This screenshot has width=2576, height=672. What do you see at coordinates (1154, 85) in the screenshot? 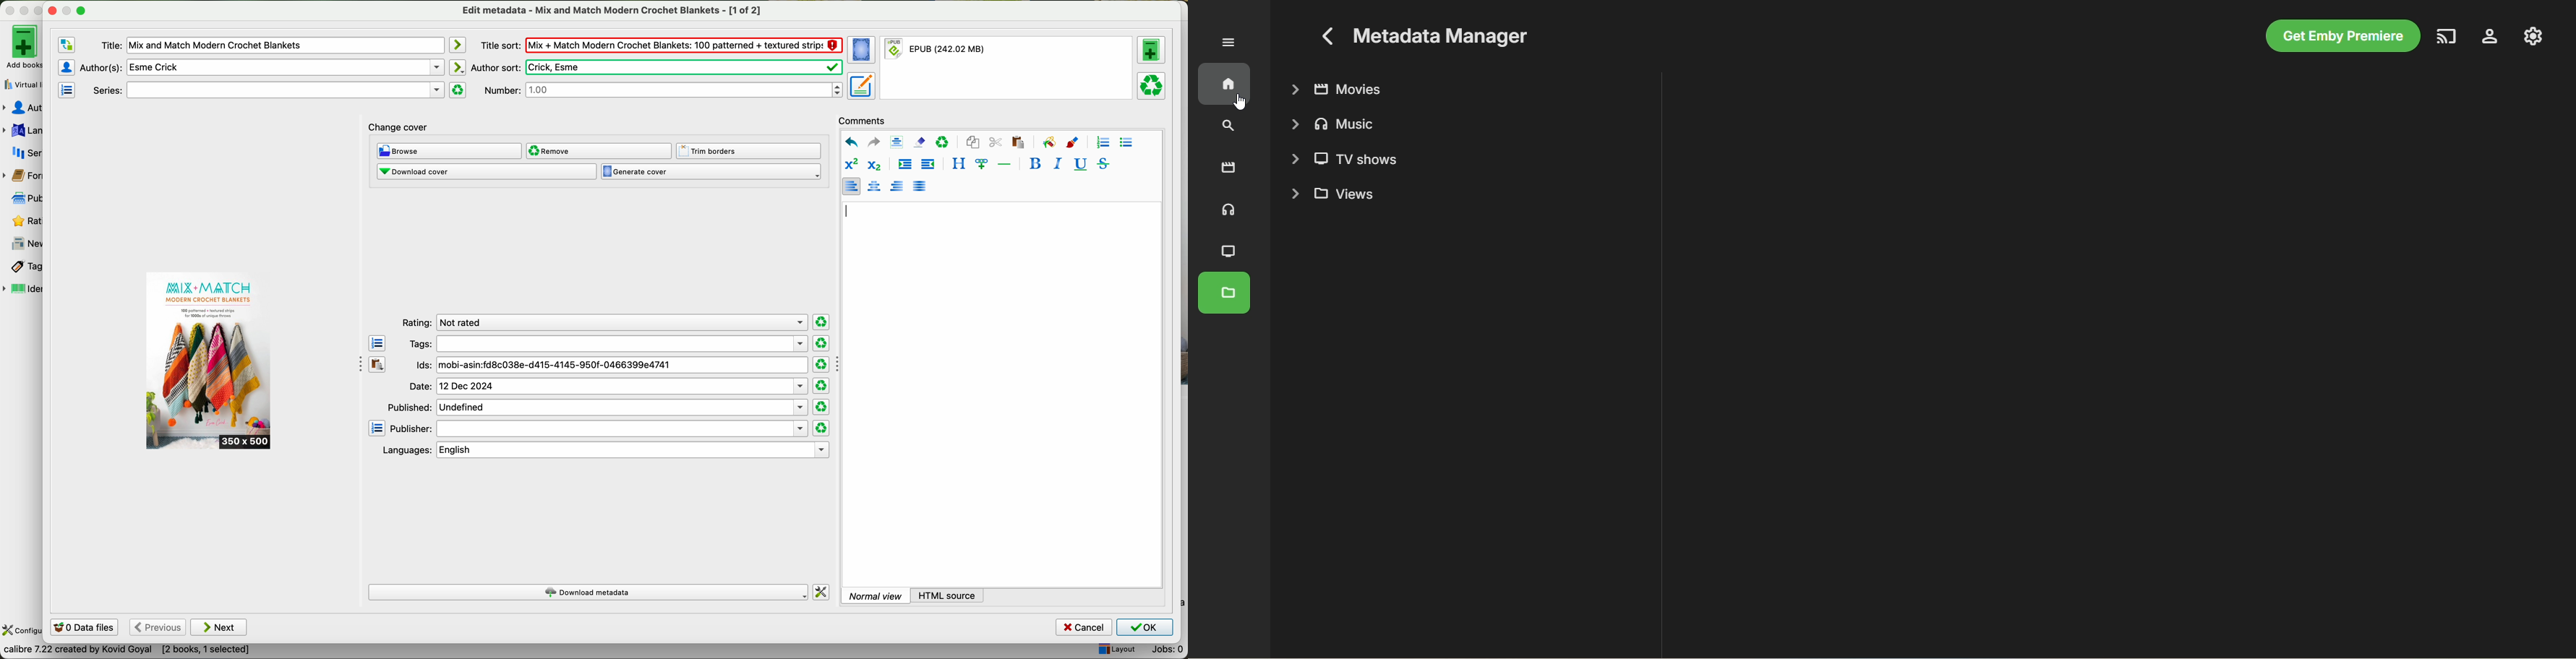
I see `remove the selected format from this book` at bounding box center [1154, 85].